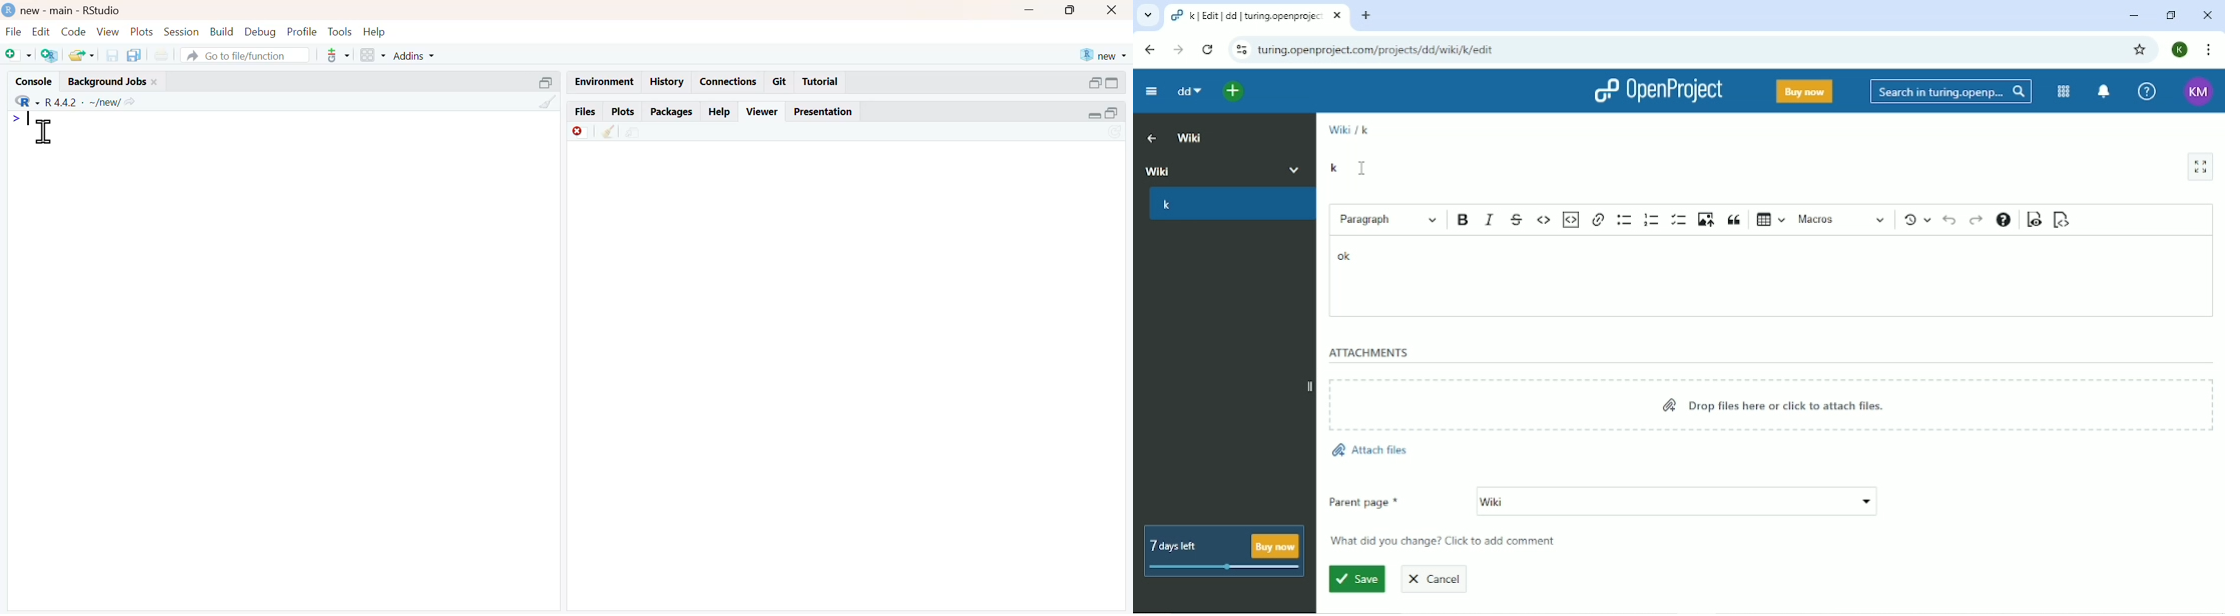  I want to click on >, so click(16, 120).